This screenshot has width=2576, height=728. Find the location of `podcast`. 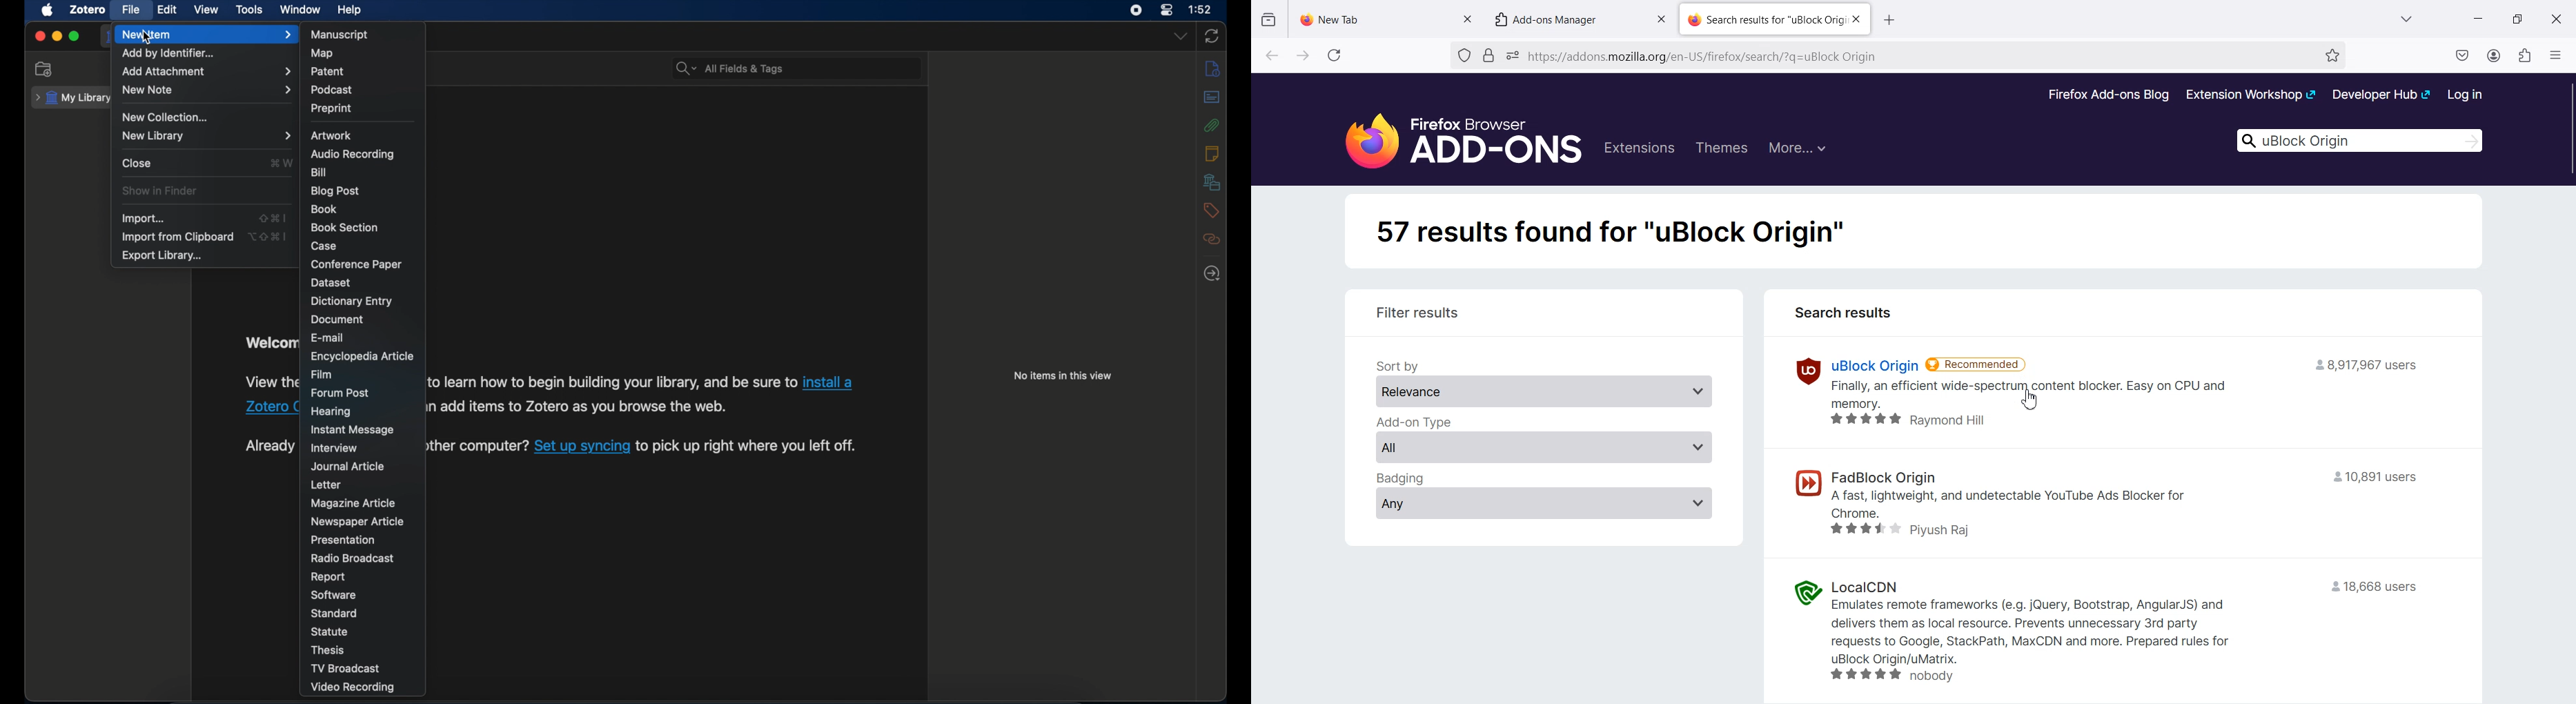

podcast is located at coordinates (331, 90).